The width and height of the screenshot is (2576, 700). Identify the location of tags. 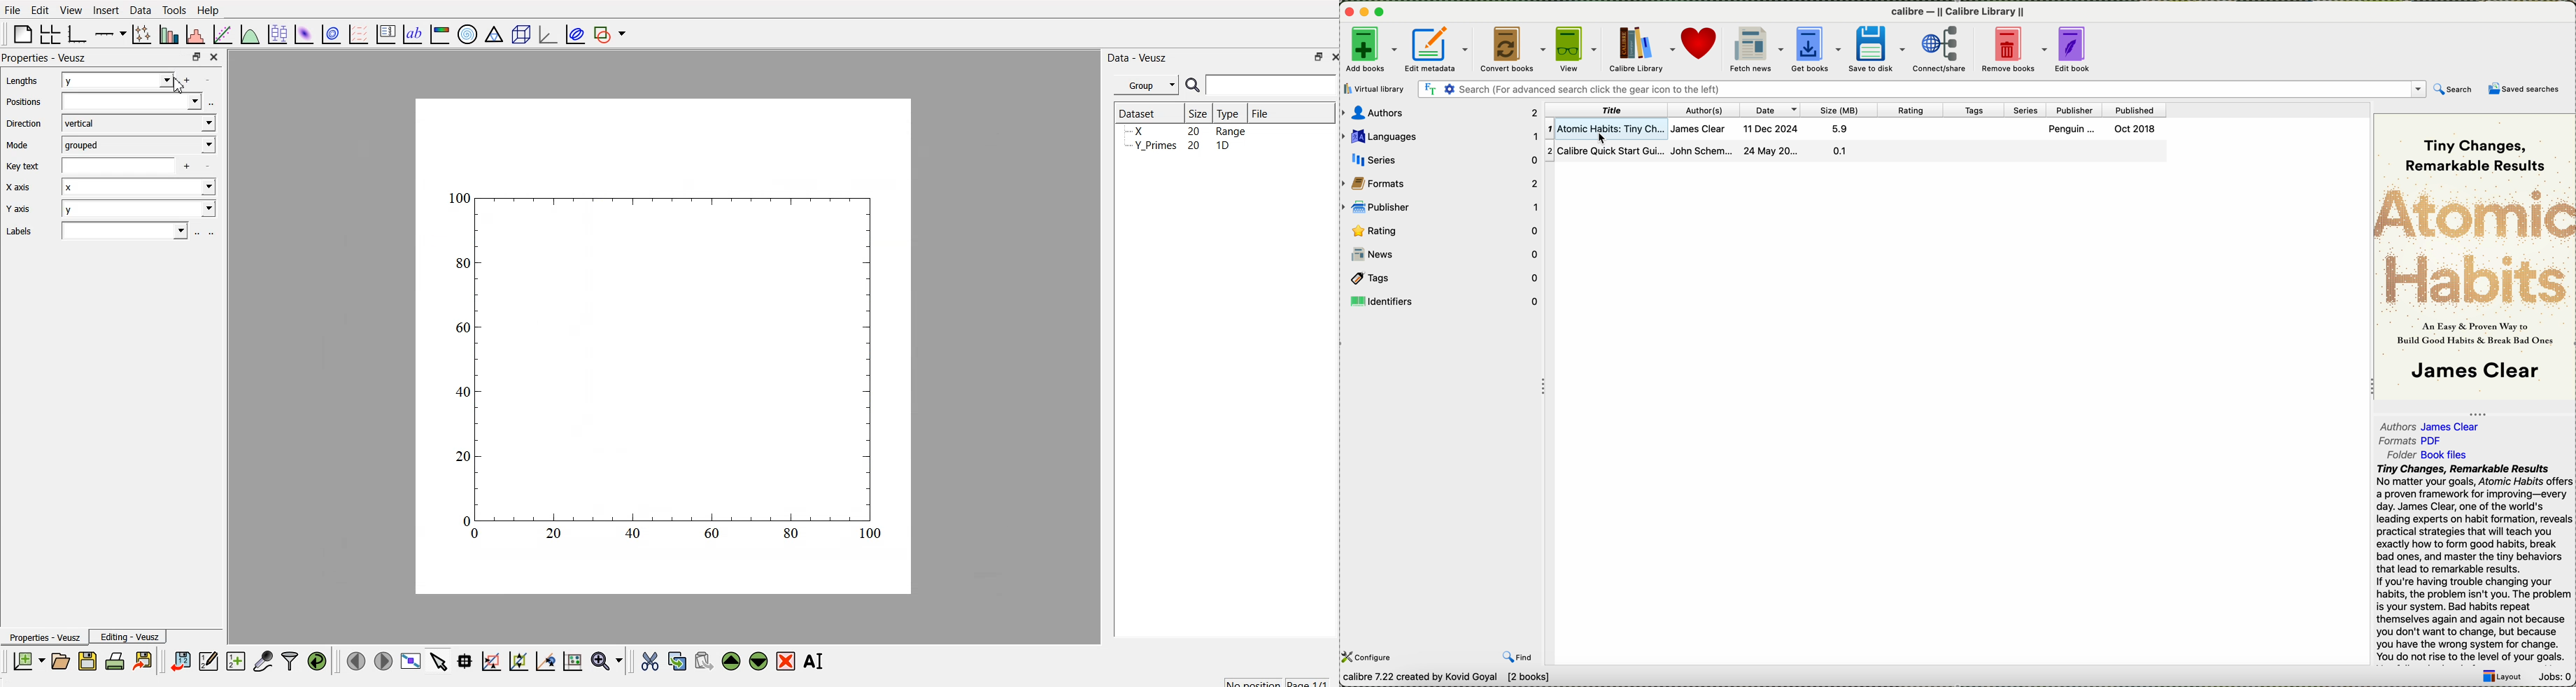
(1441, 279).